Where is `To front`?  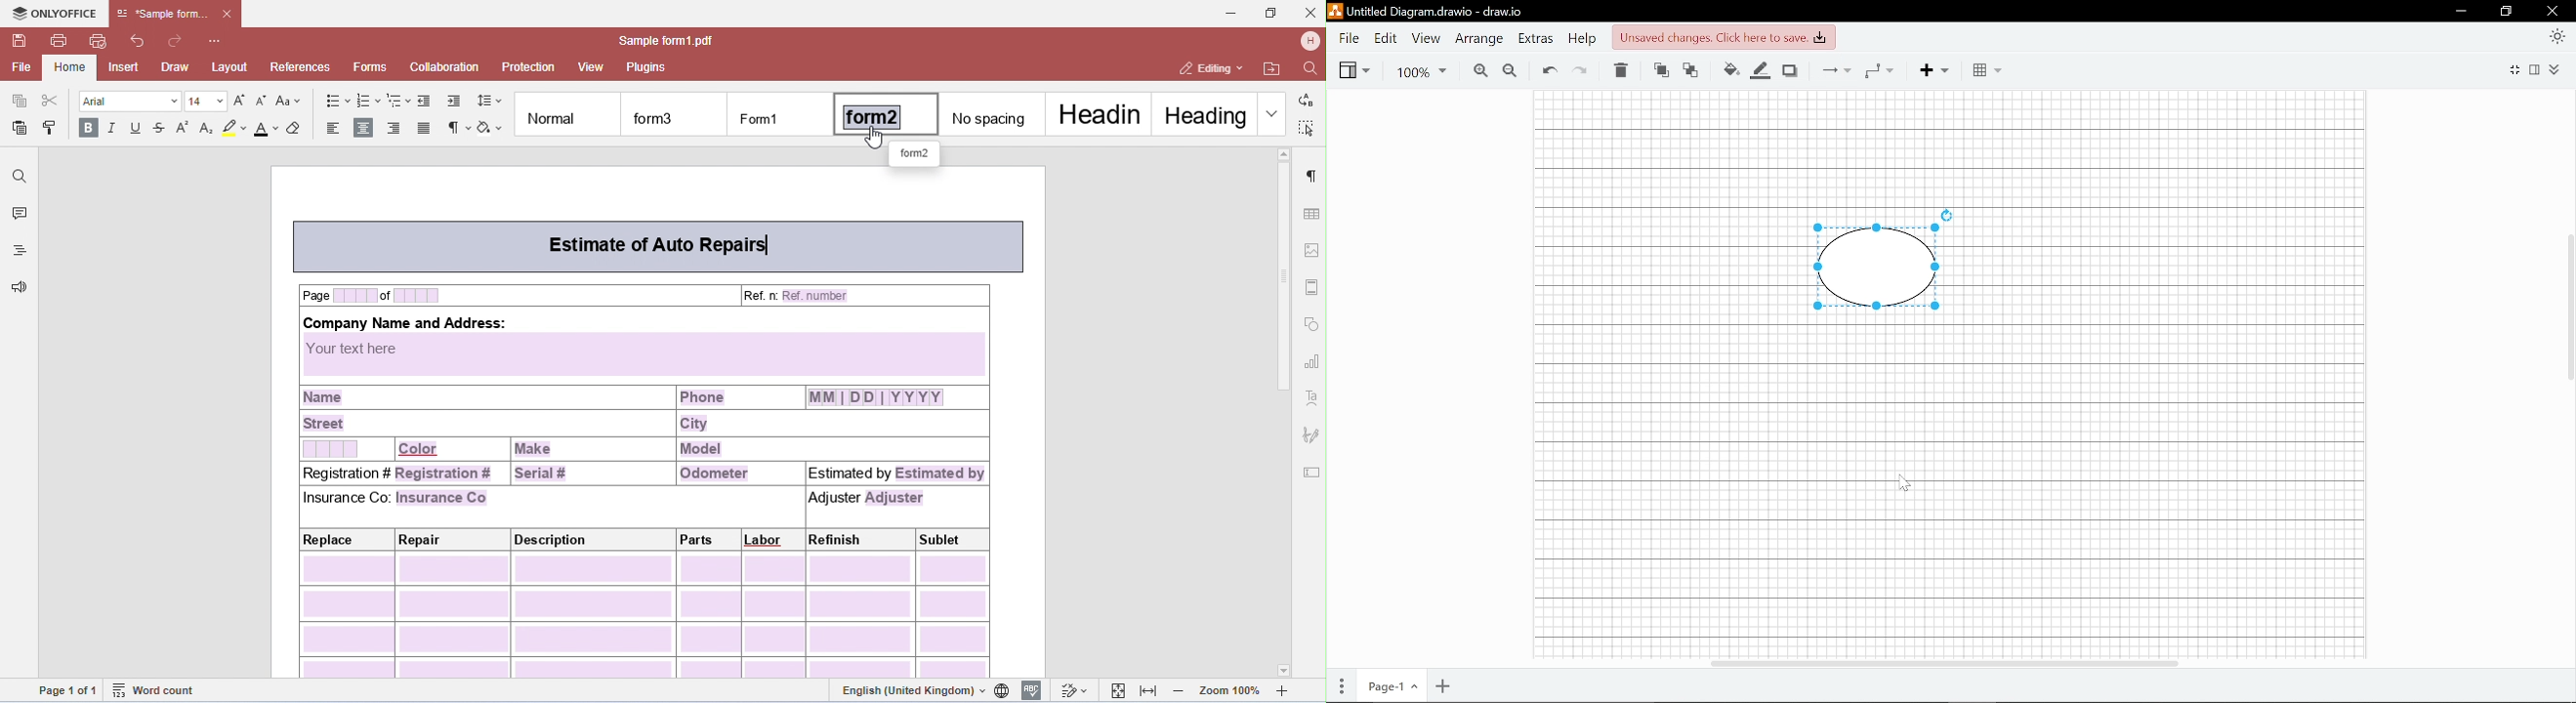 To front is located at coordinates (1661, 71).